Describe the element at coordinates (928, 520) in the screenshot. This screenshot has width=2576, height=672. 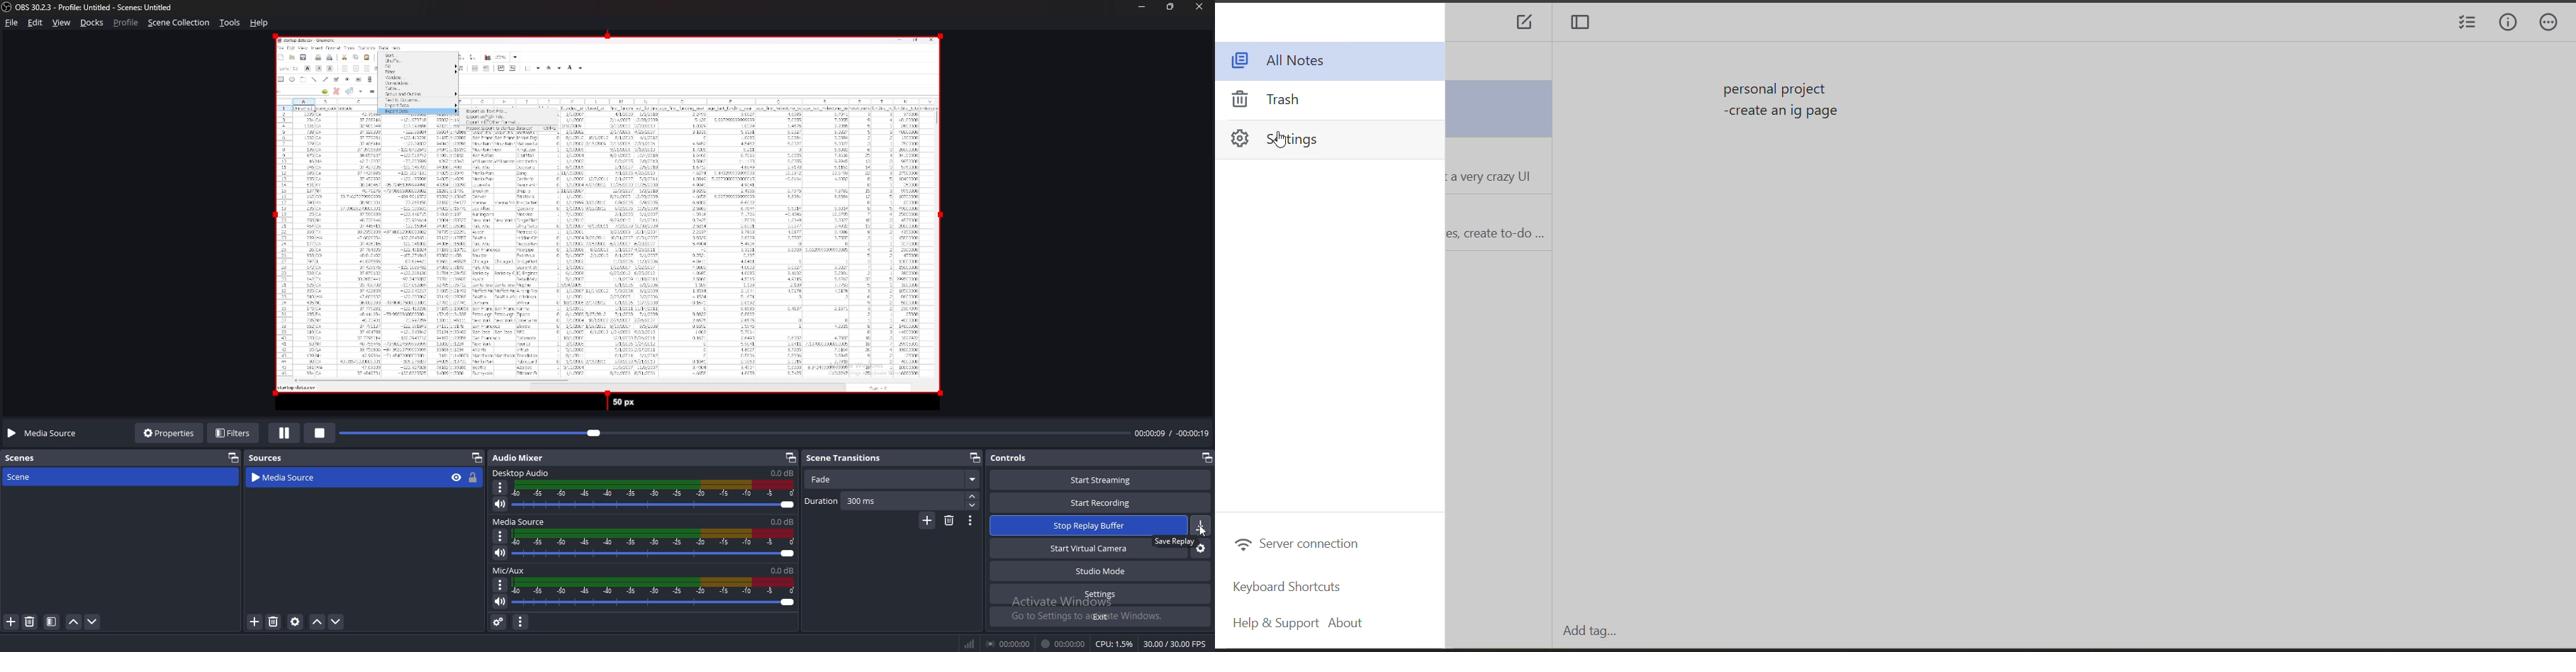
I see `add transition` at that location.